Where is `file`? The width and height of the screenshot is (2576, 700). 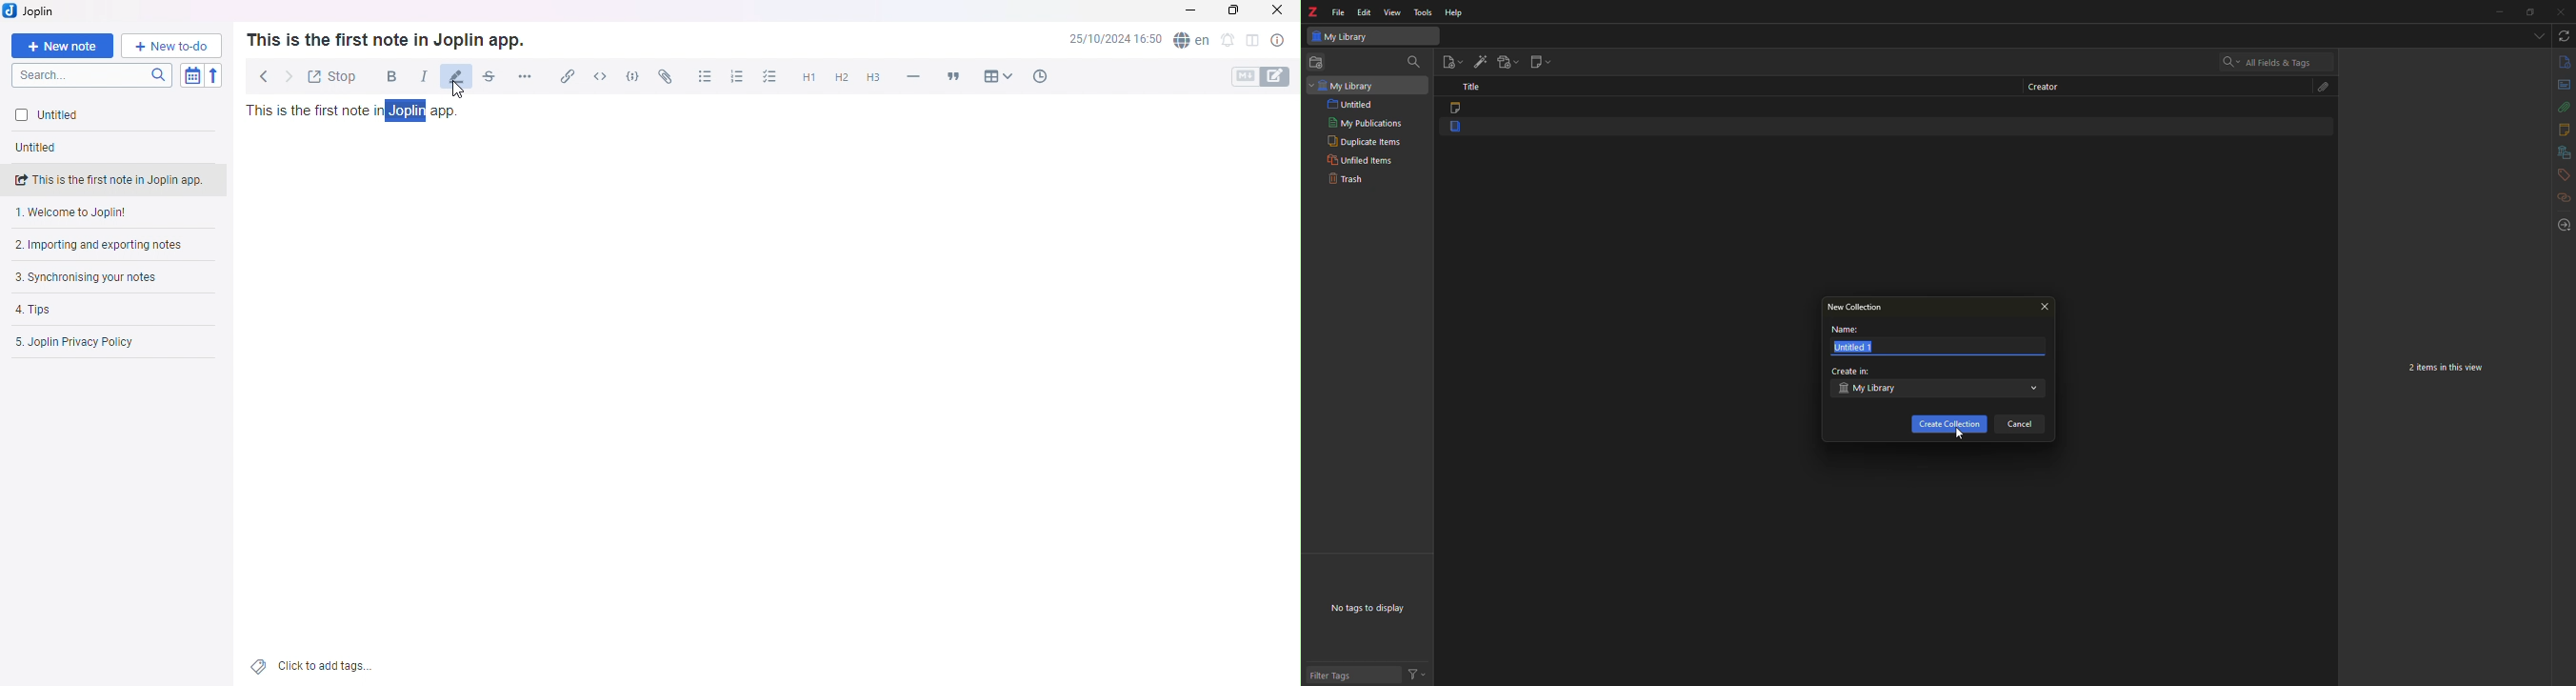 file is located at coordinates (1339, 10).